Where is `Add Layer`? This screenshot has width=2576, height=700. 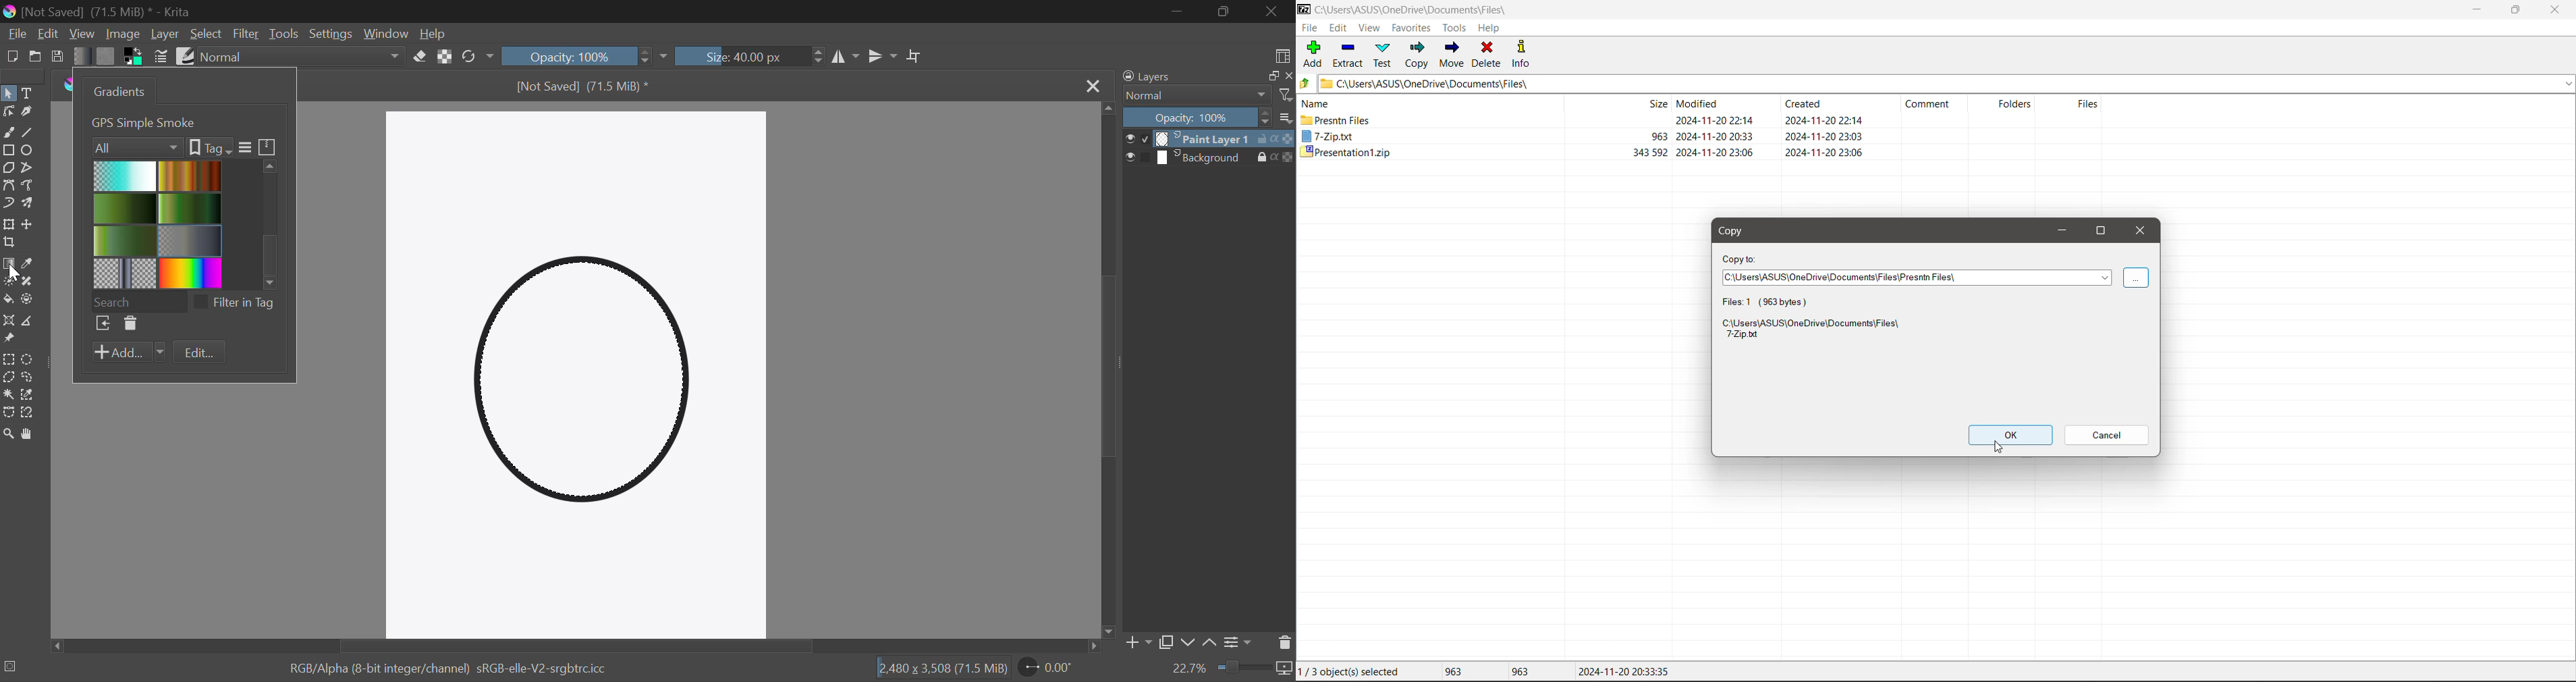
Add Layer is located at coordinates (1138, 644).